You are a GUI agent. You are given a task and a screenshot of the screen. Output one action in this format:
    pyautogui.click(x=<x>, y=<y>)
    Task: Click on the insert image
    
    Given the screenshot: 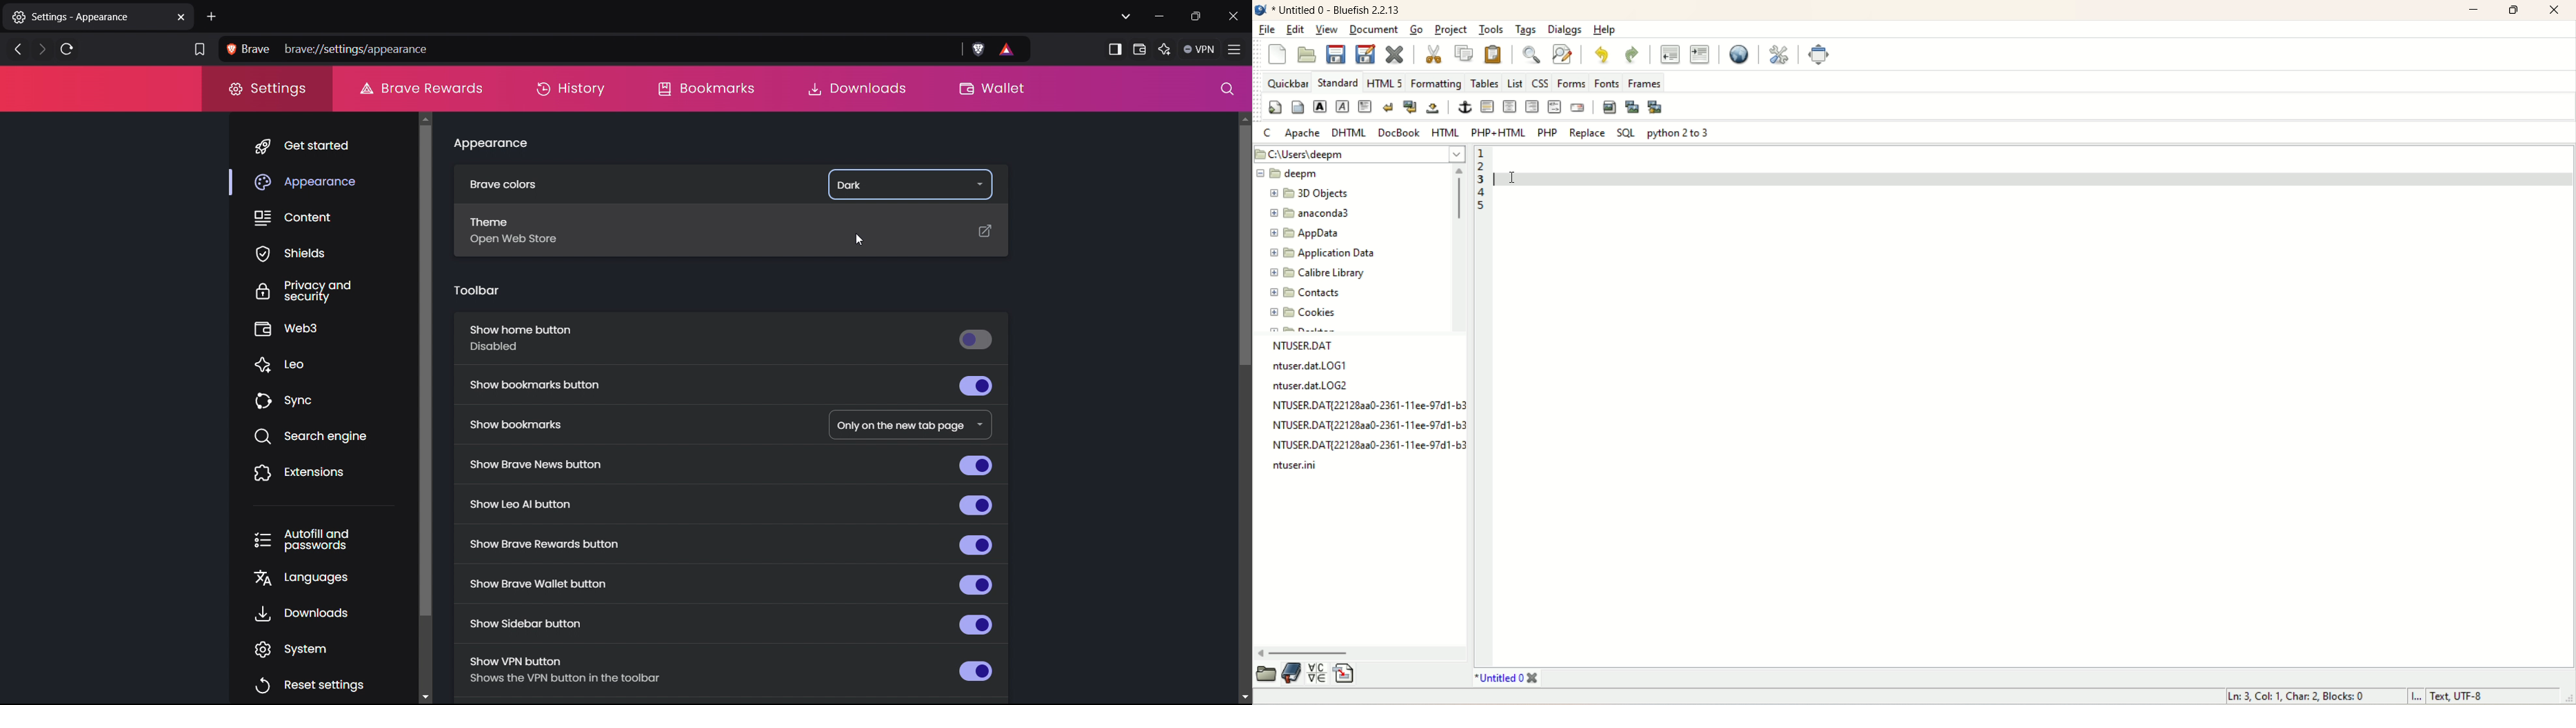 What is the action you would take?
    pyautogui.click(x=1609, y=108)
    